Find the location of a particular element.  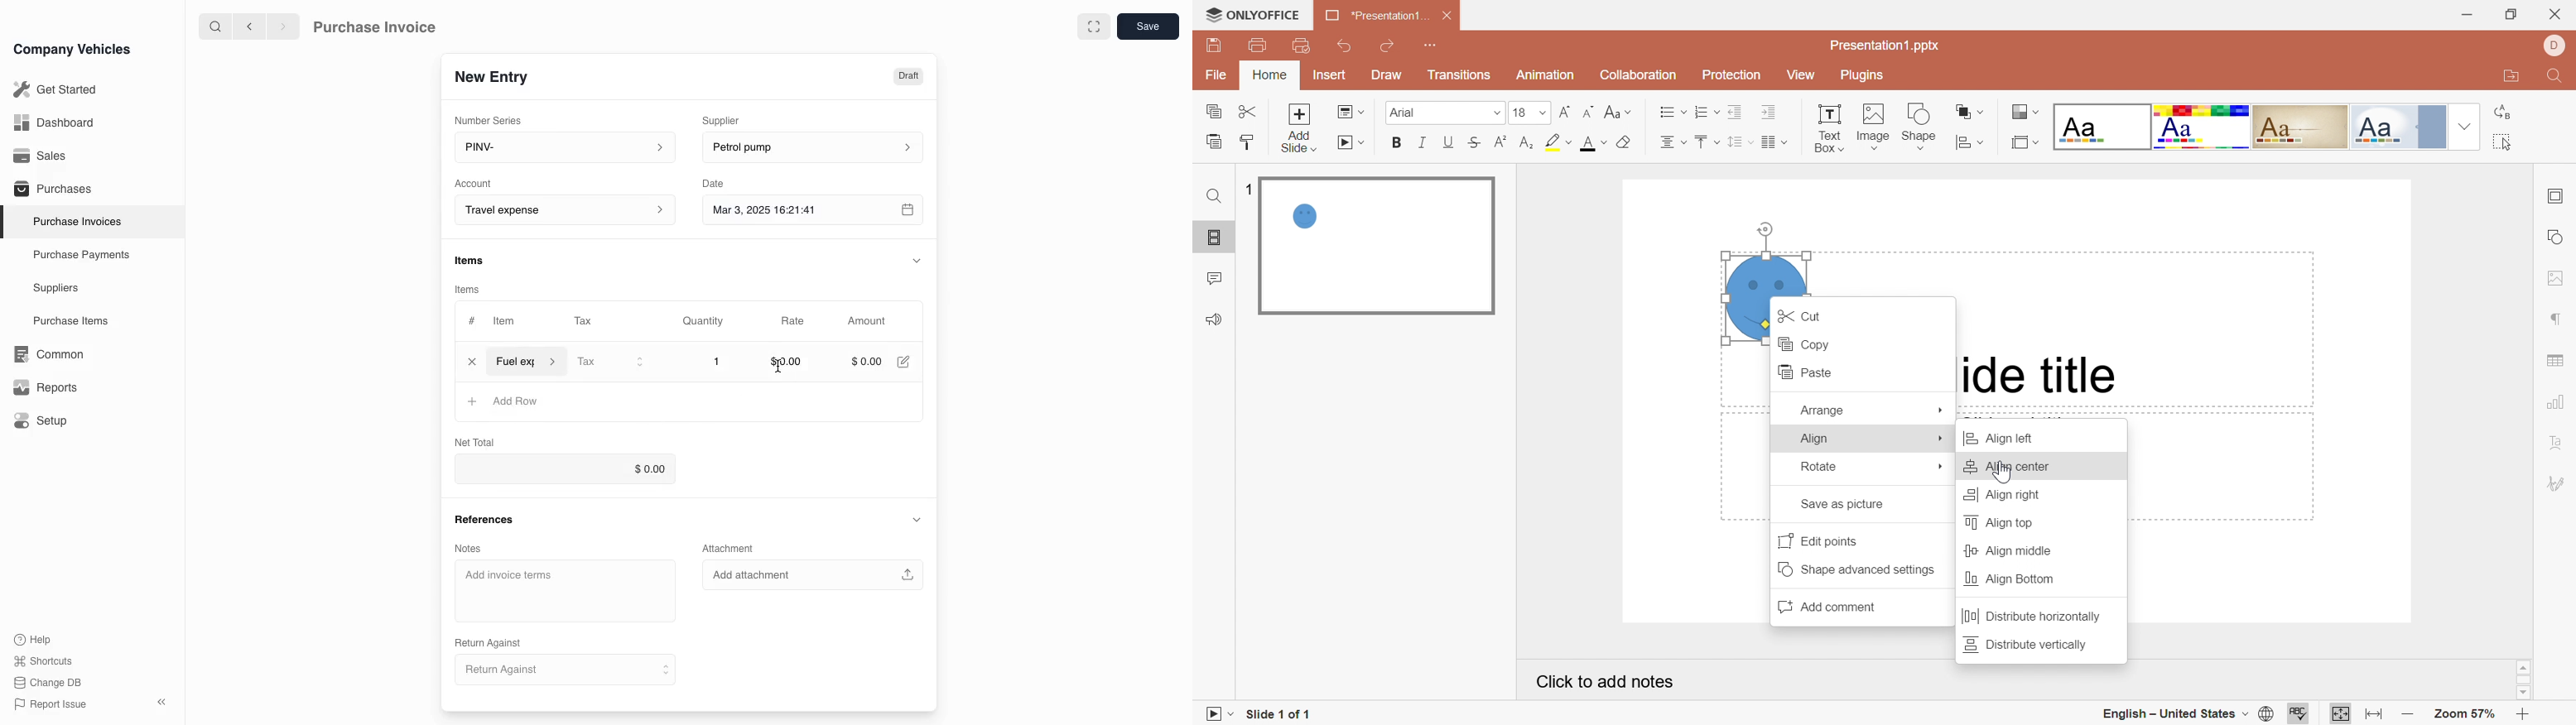

next is located at coordinates (283, 26).